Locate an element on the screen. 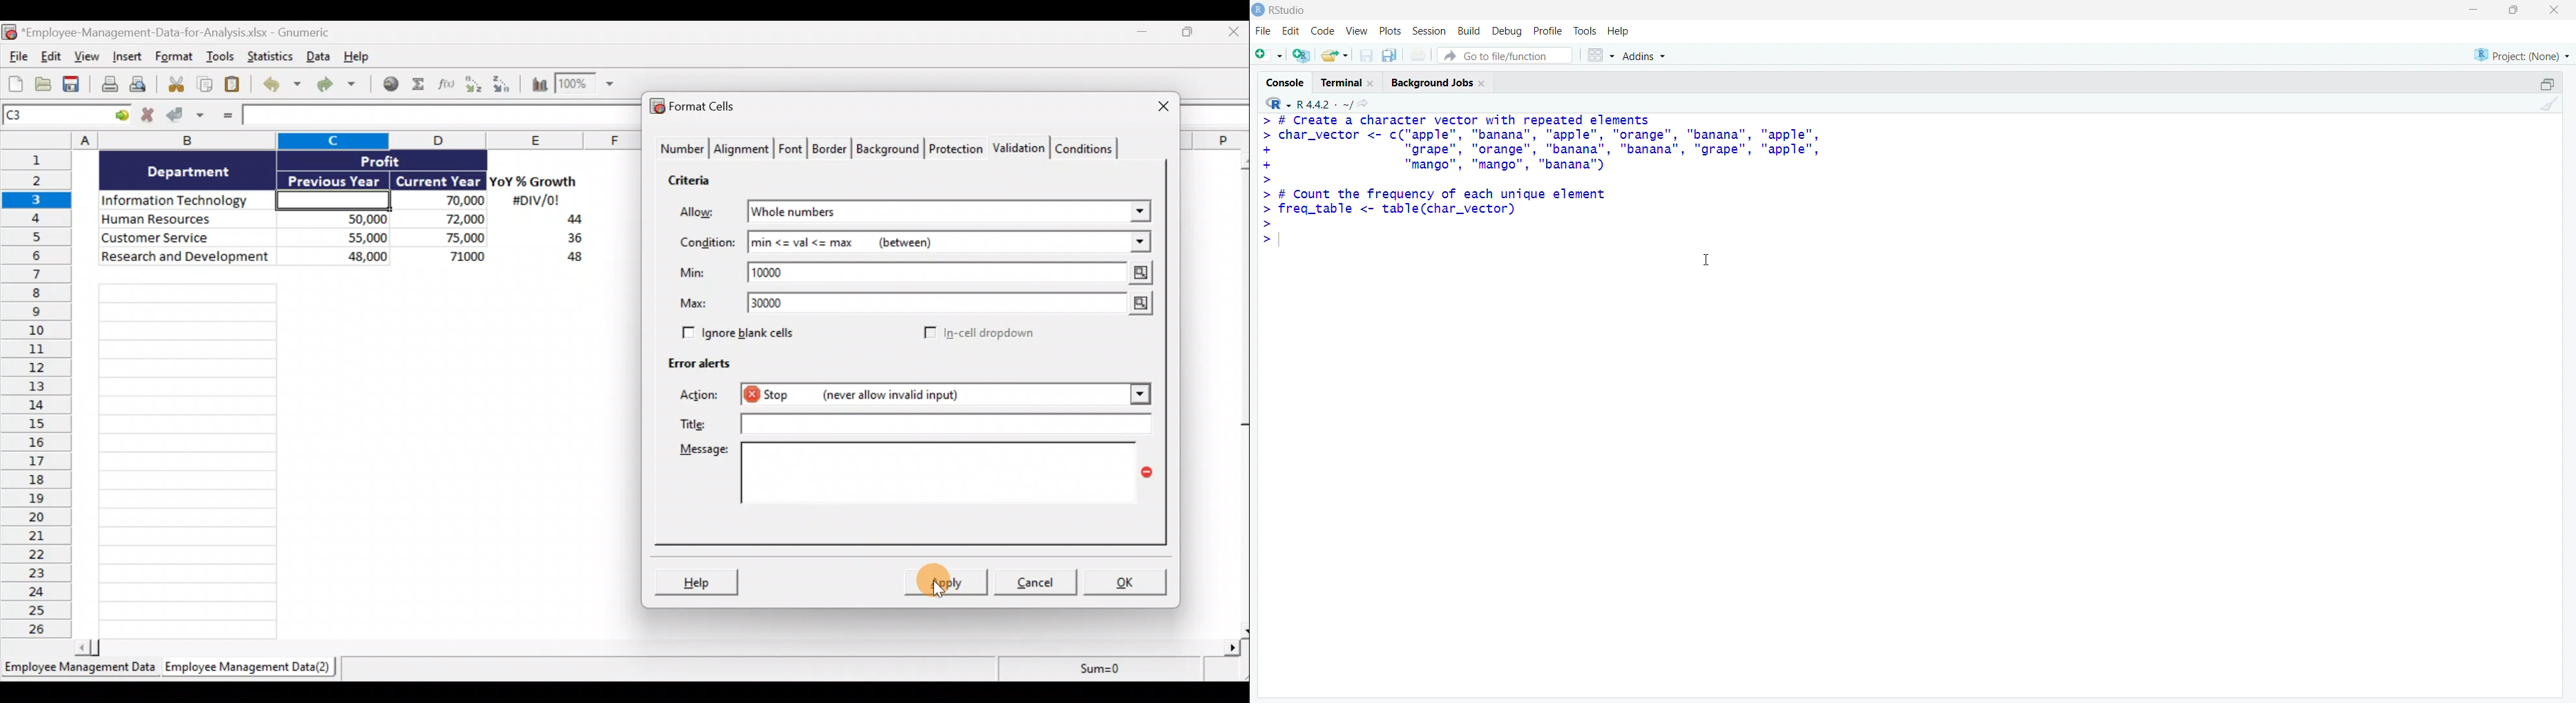 This screenshot has width=2576, height=728. Undo last action is located at coordinates (284, 85).